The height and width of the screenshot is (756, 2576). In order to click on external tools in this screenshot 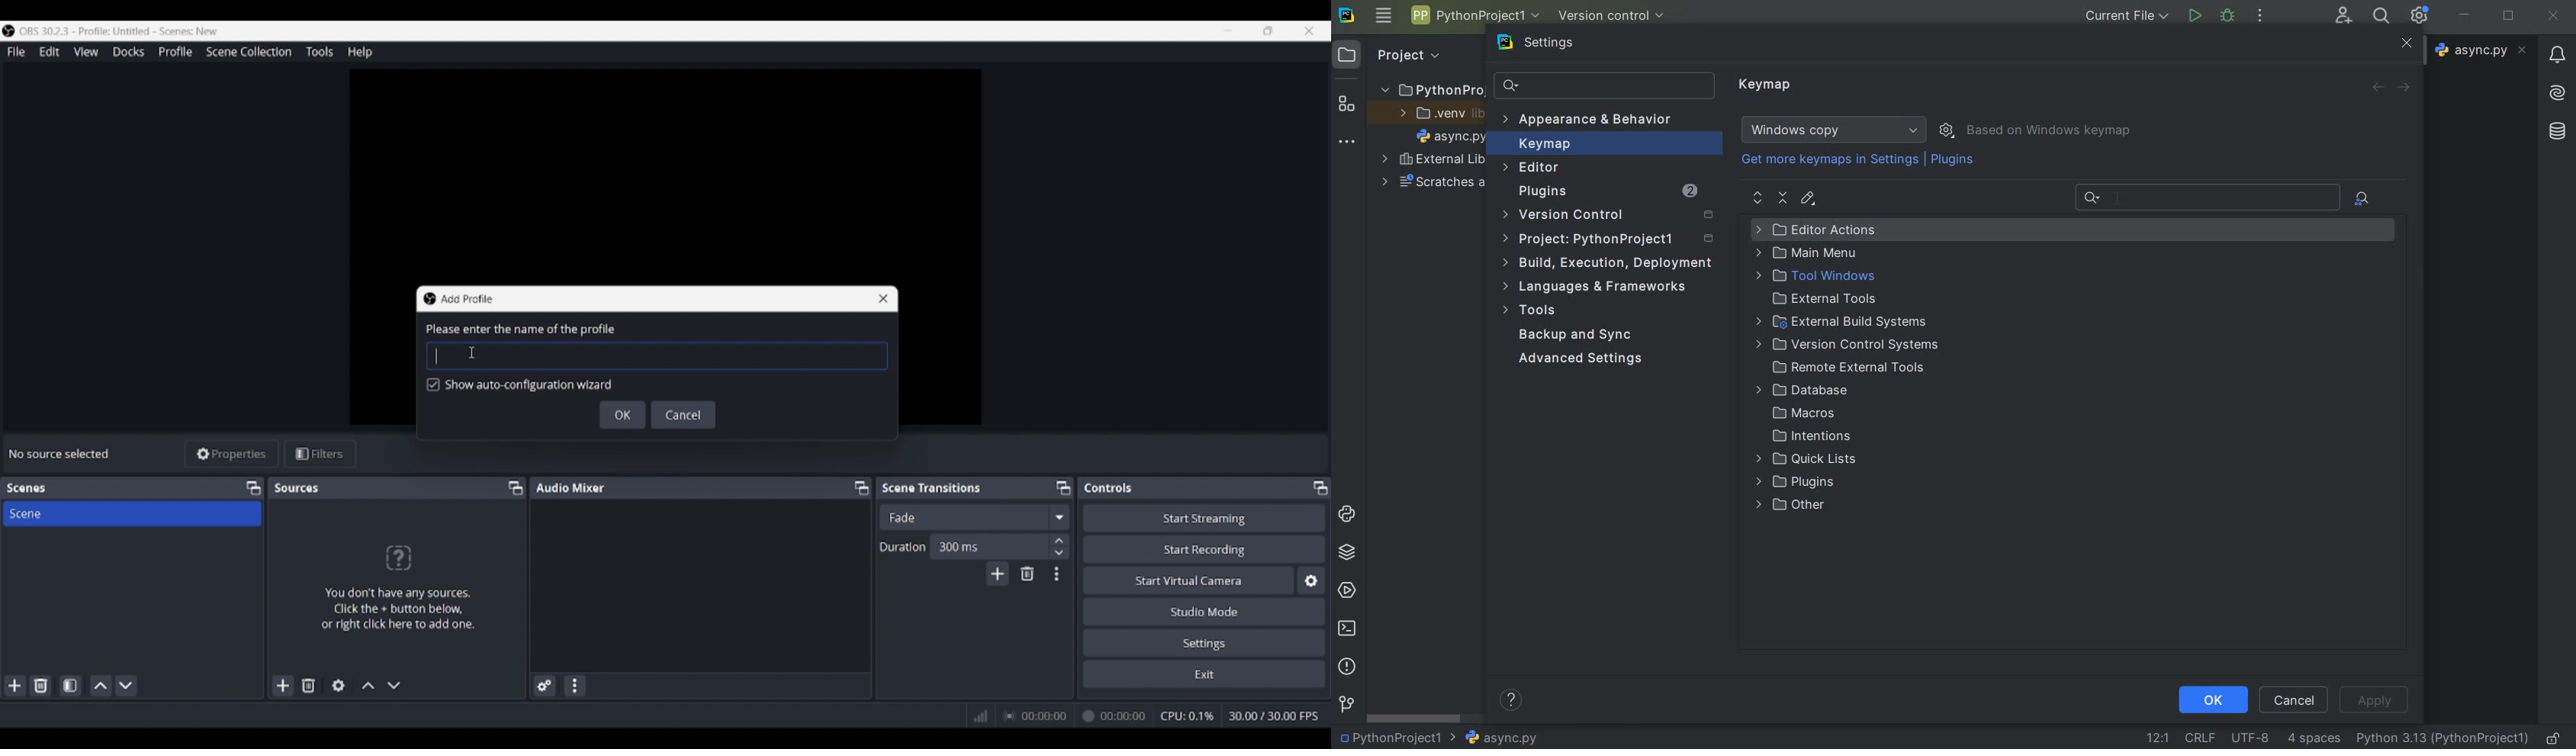, I will do `click(1813, 298)`.